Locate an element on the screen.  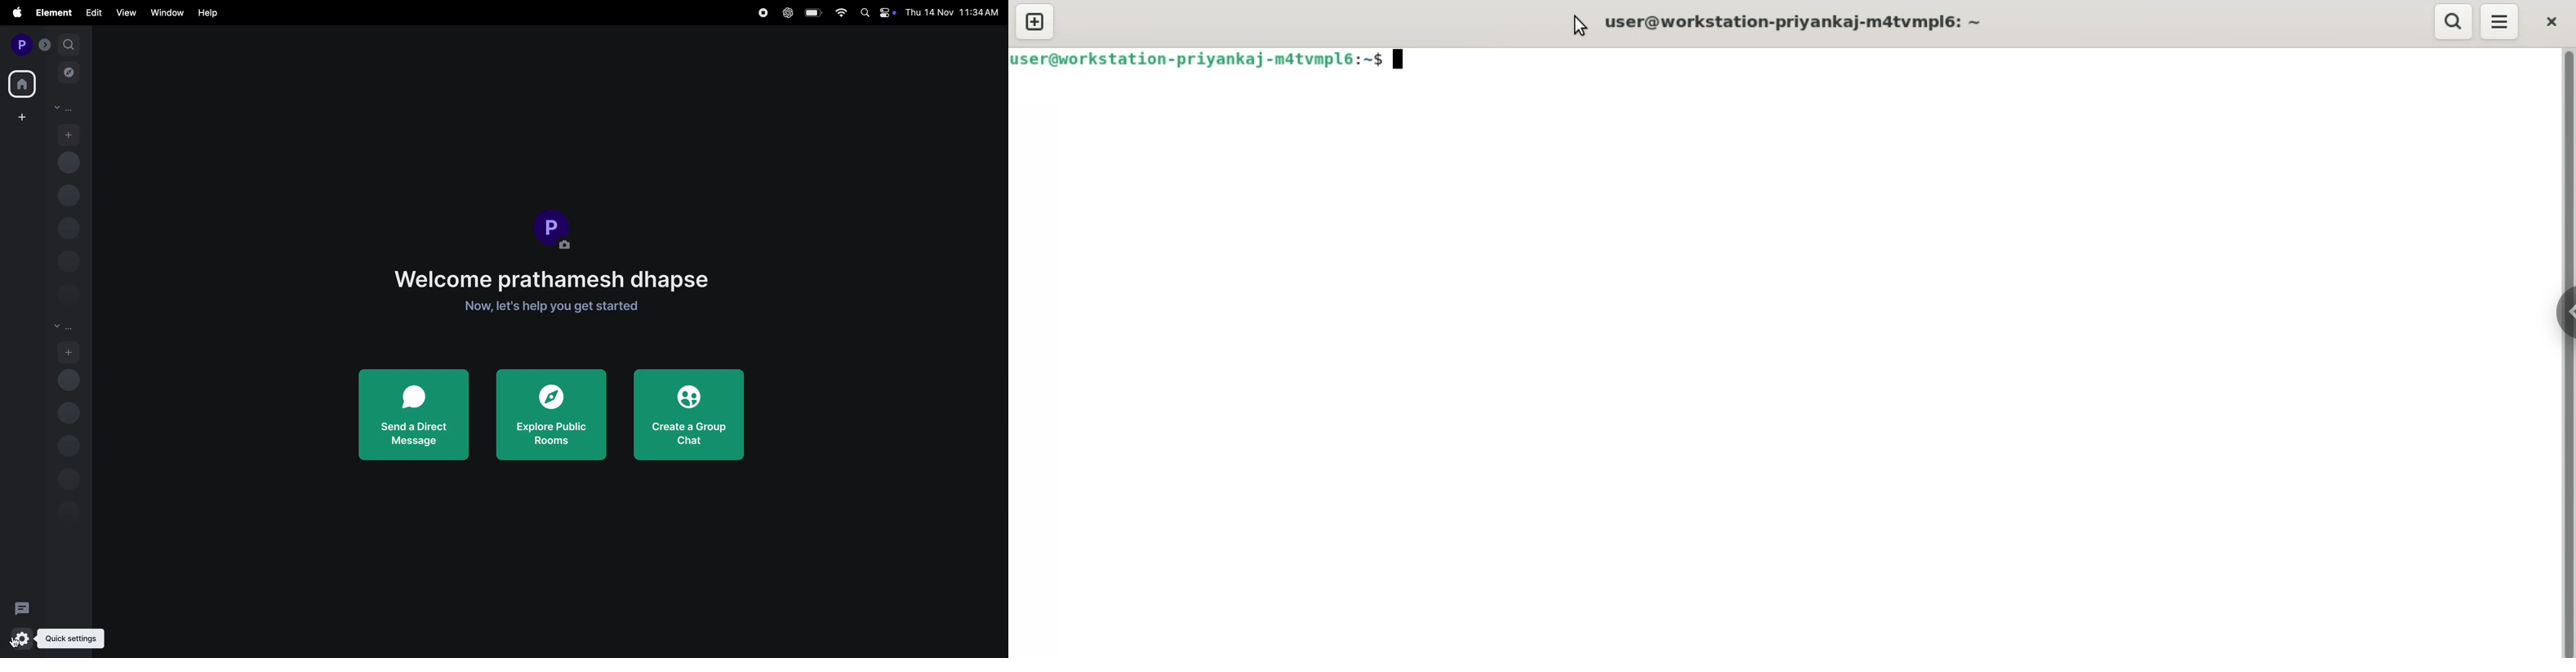
Welcome prathamesh dhapse
Now, let's help you get started is located at coordinates (554, 289).